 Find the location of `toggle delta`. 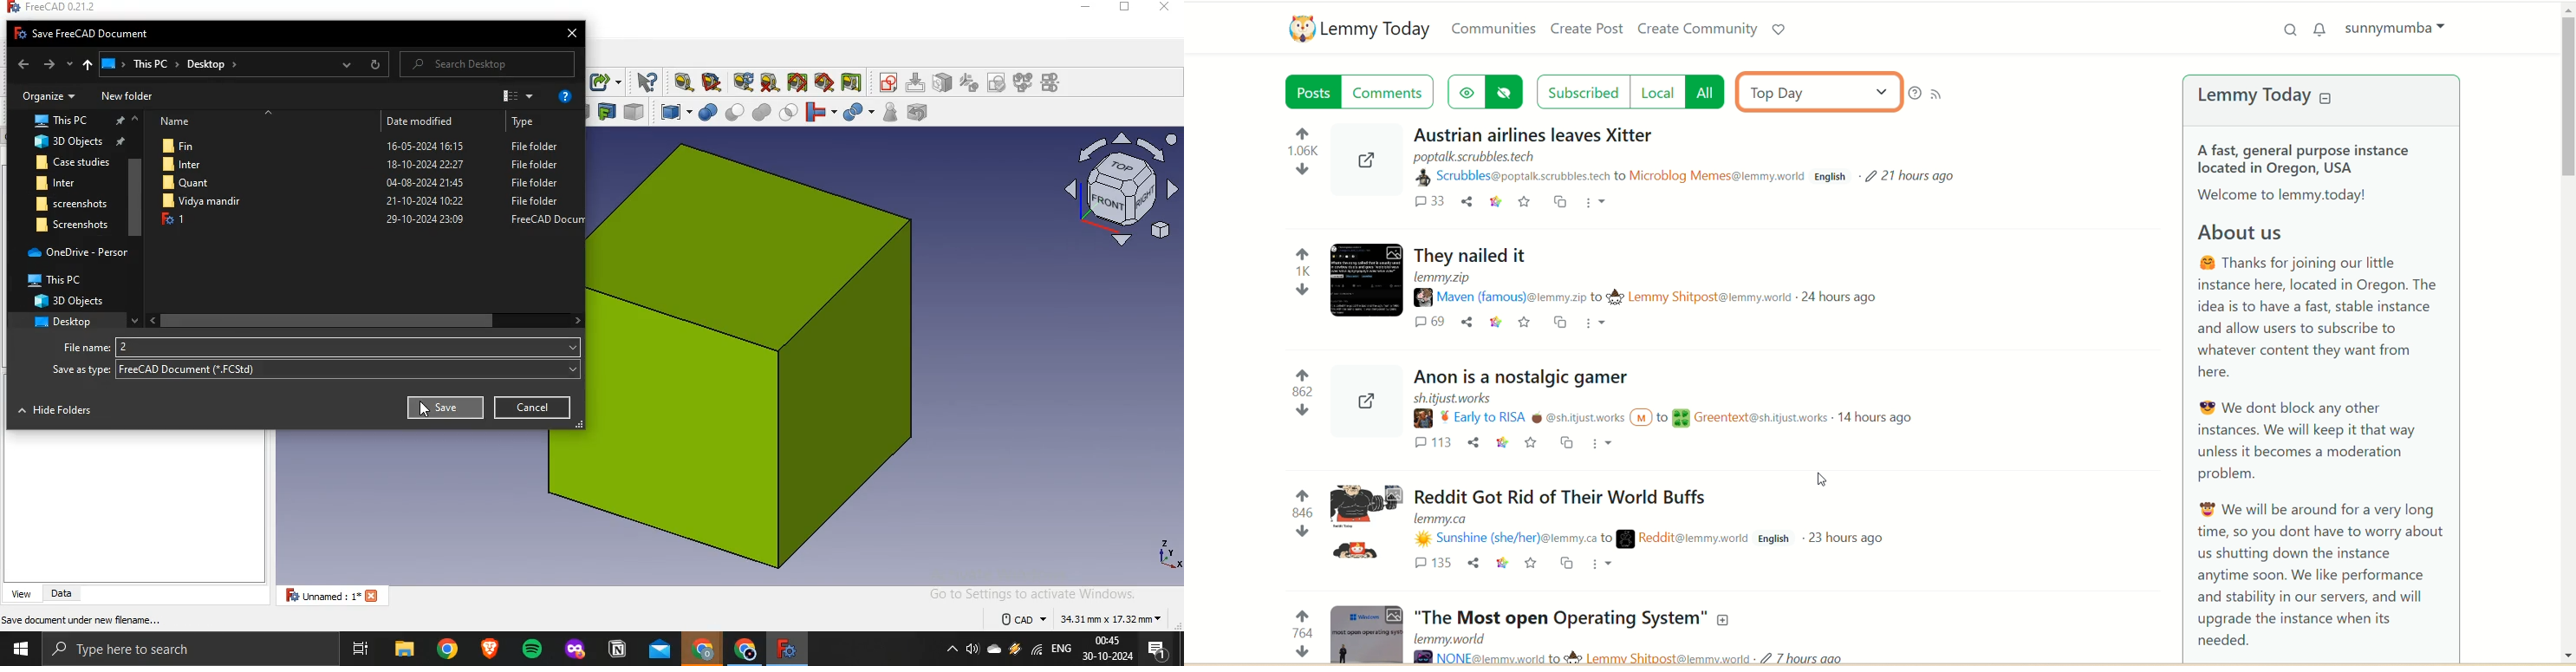

toggle delta is located at coordinates (853, 81).